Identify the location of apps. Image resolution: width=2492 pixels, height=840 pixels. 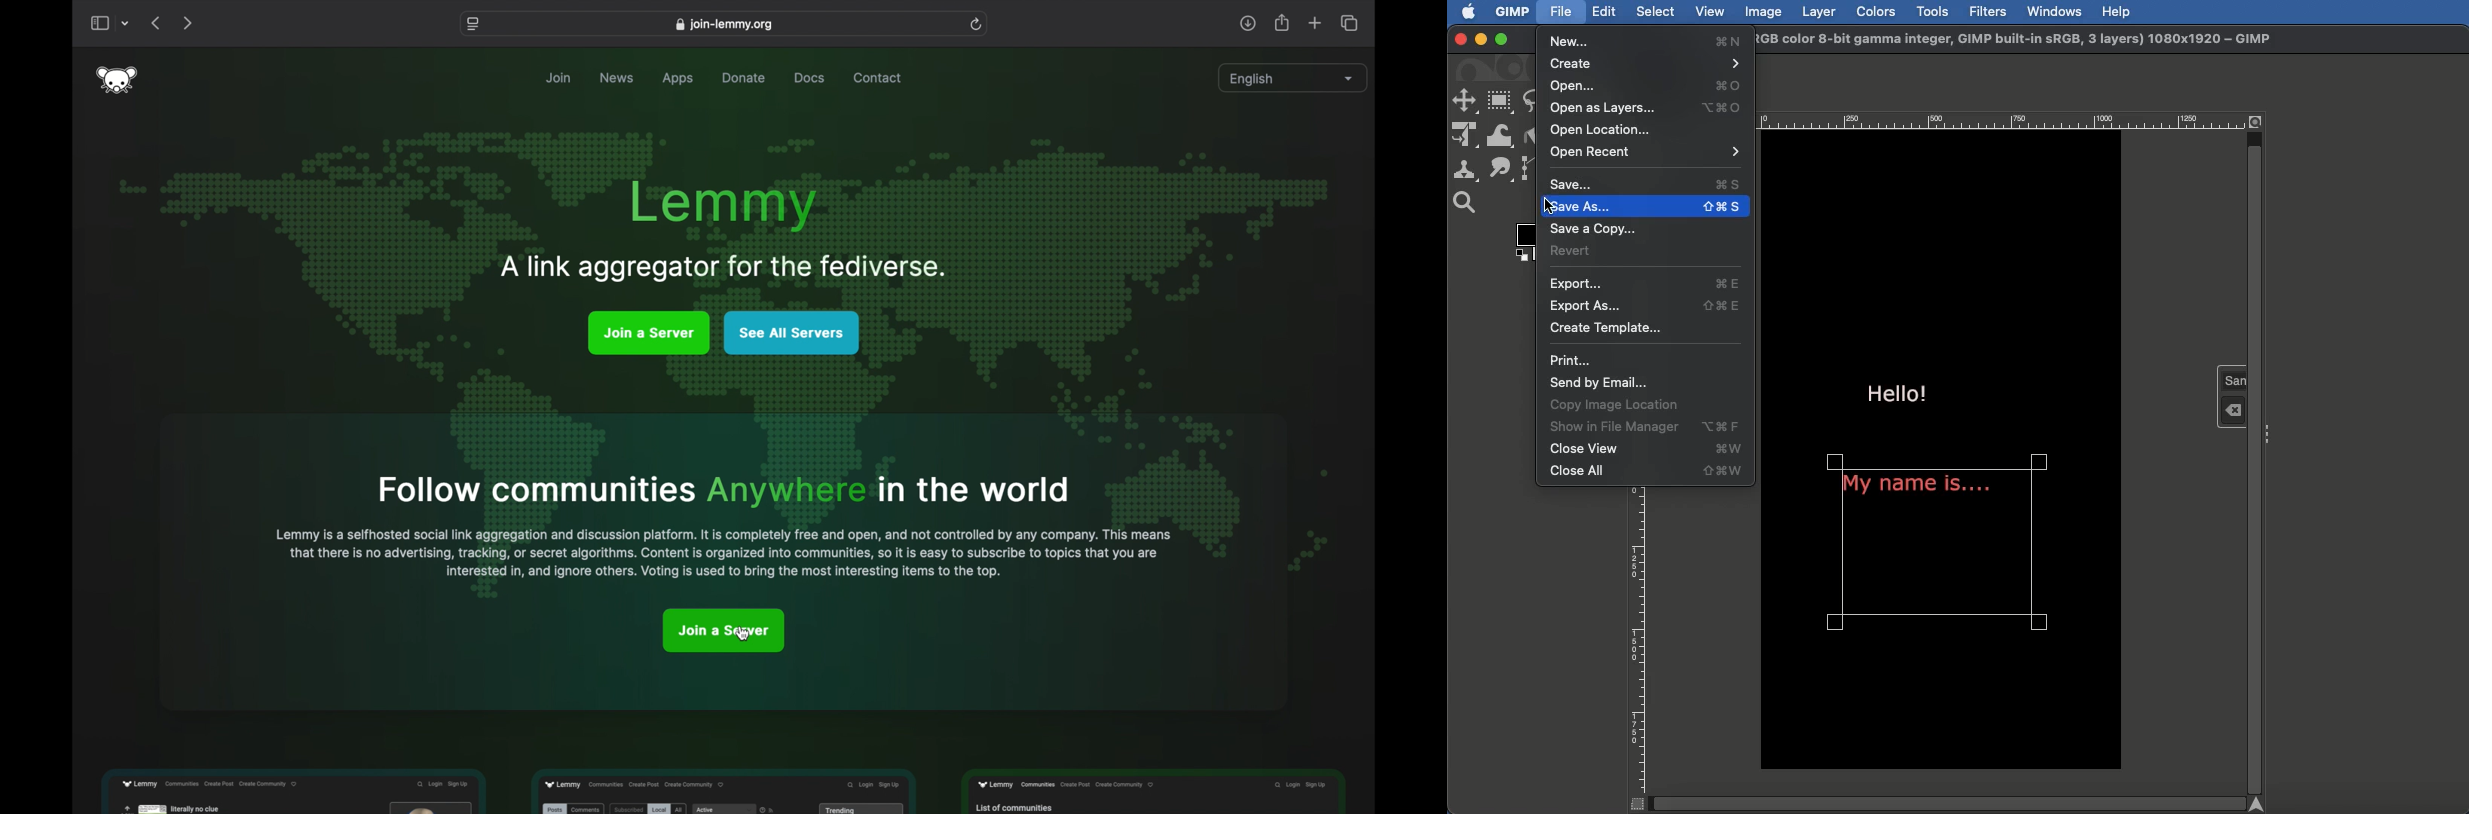
(678, 79).